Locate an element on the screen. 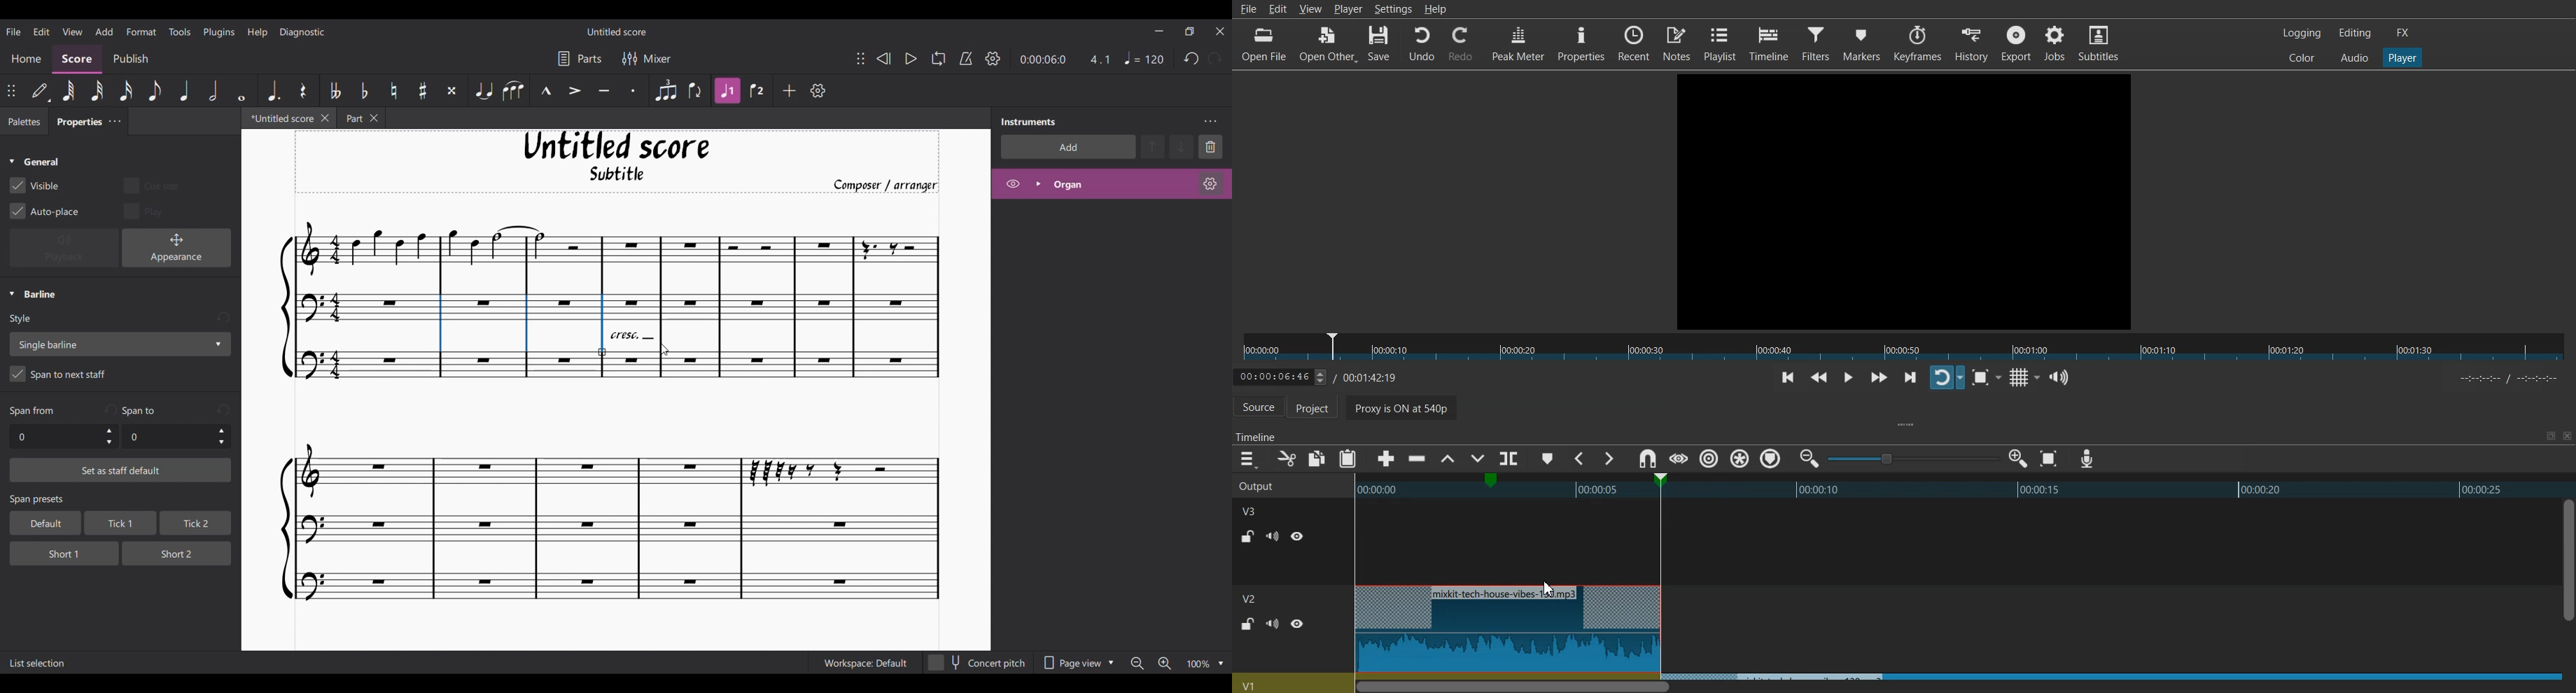  Organ settings is located at coordinates (1210, 184).